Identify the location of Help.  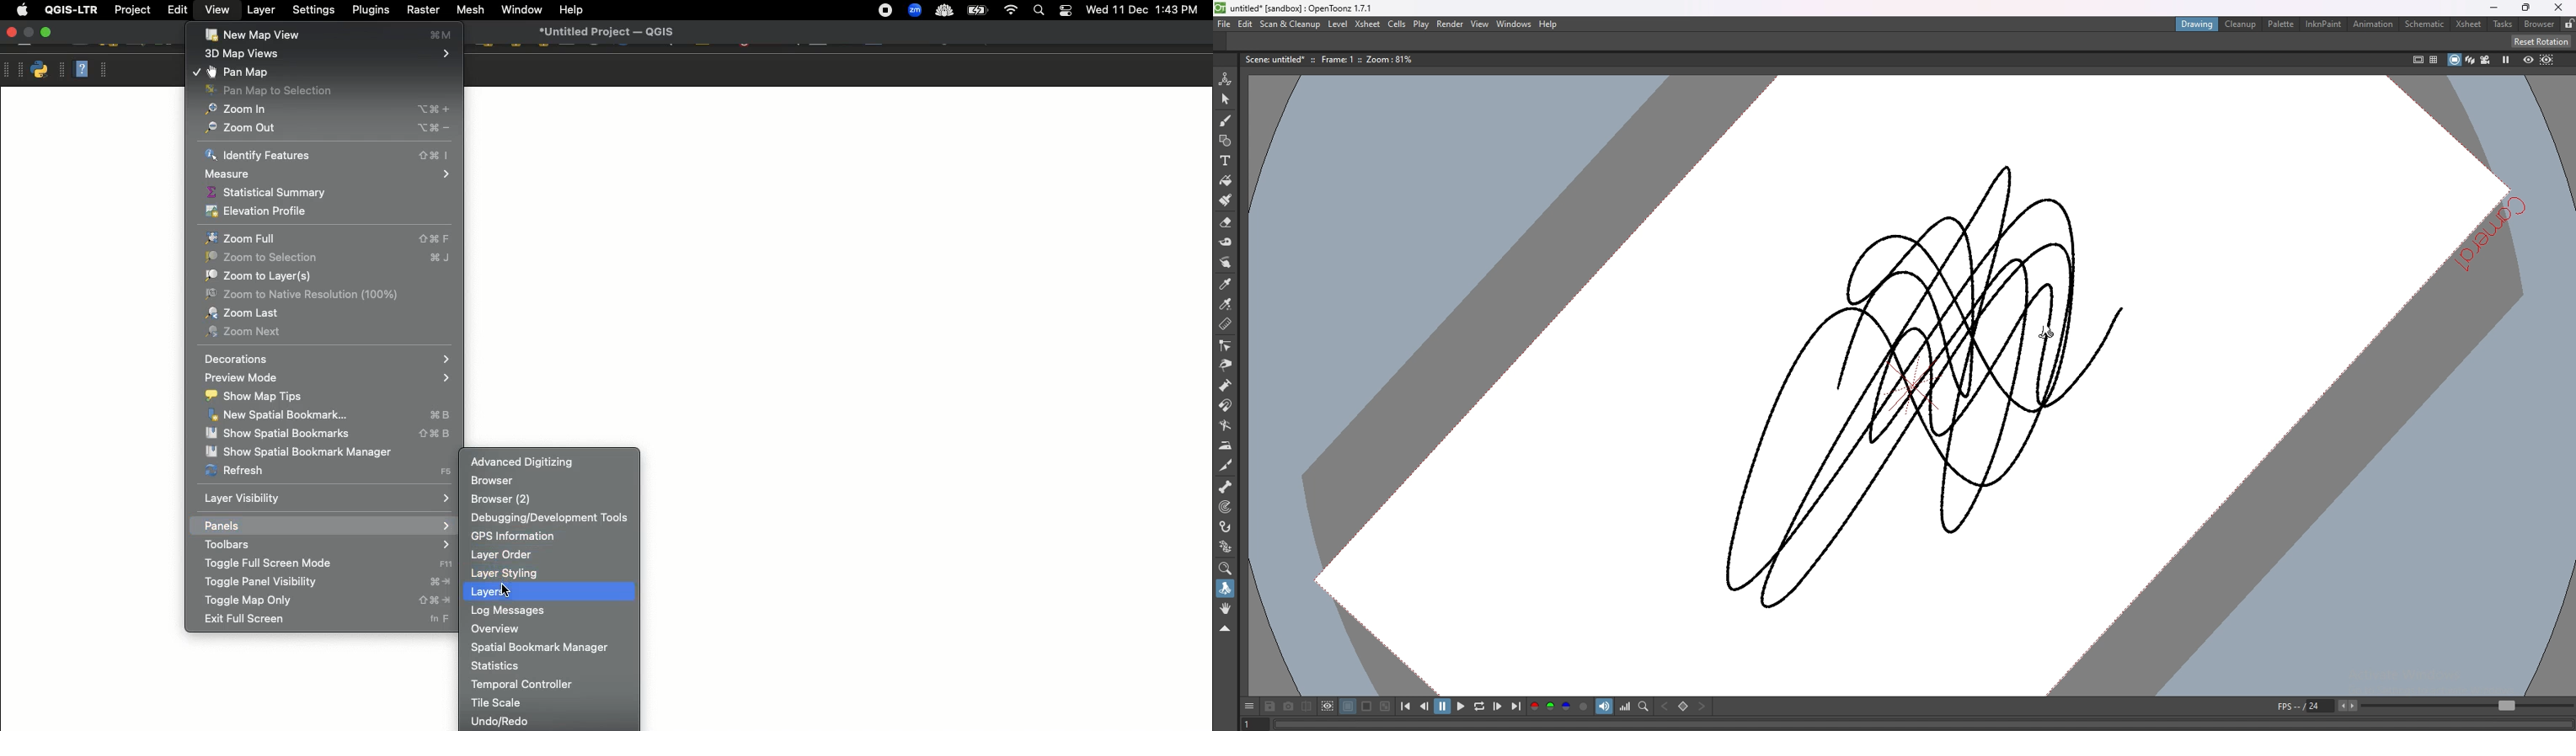
(571, 10).